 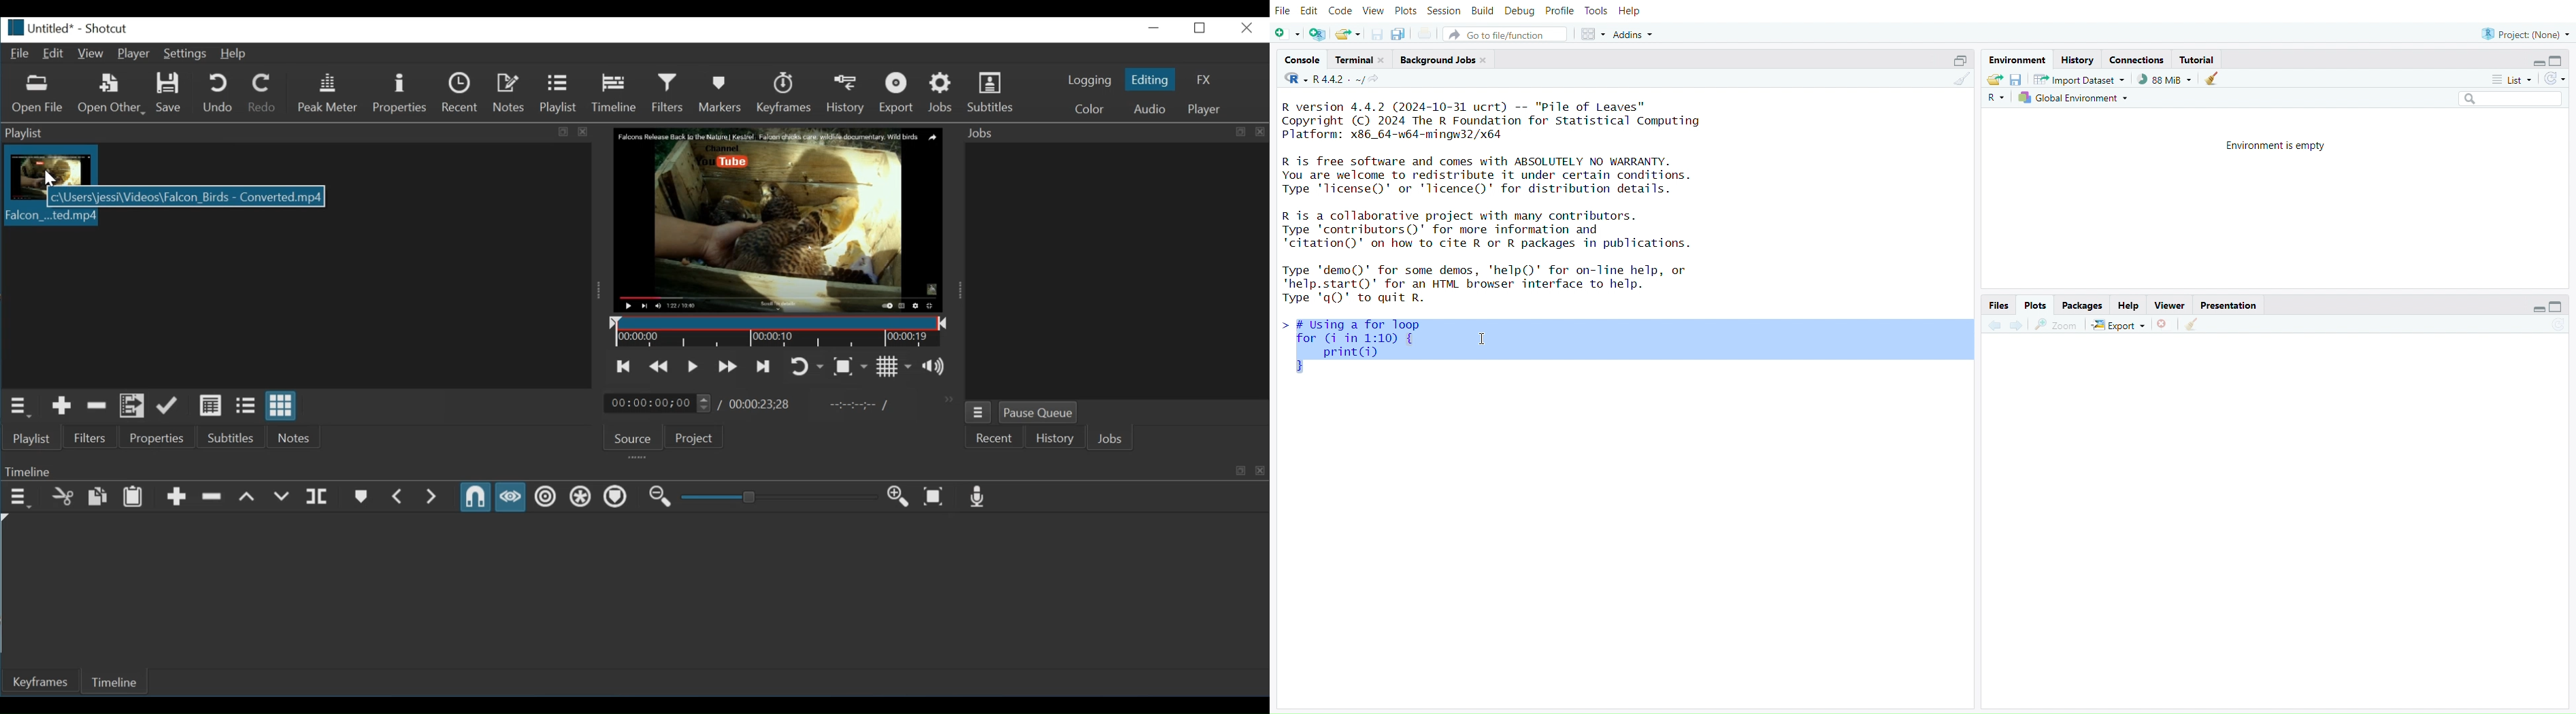 What do you see at coordinates (1387, 350) in the screenshot?
I see `> # Using a for loop for (i in 1:10) { print(i)}` at bounding box center [1387, 350].